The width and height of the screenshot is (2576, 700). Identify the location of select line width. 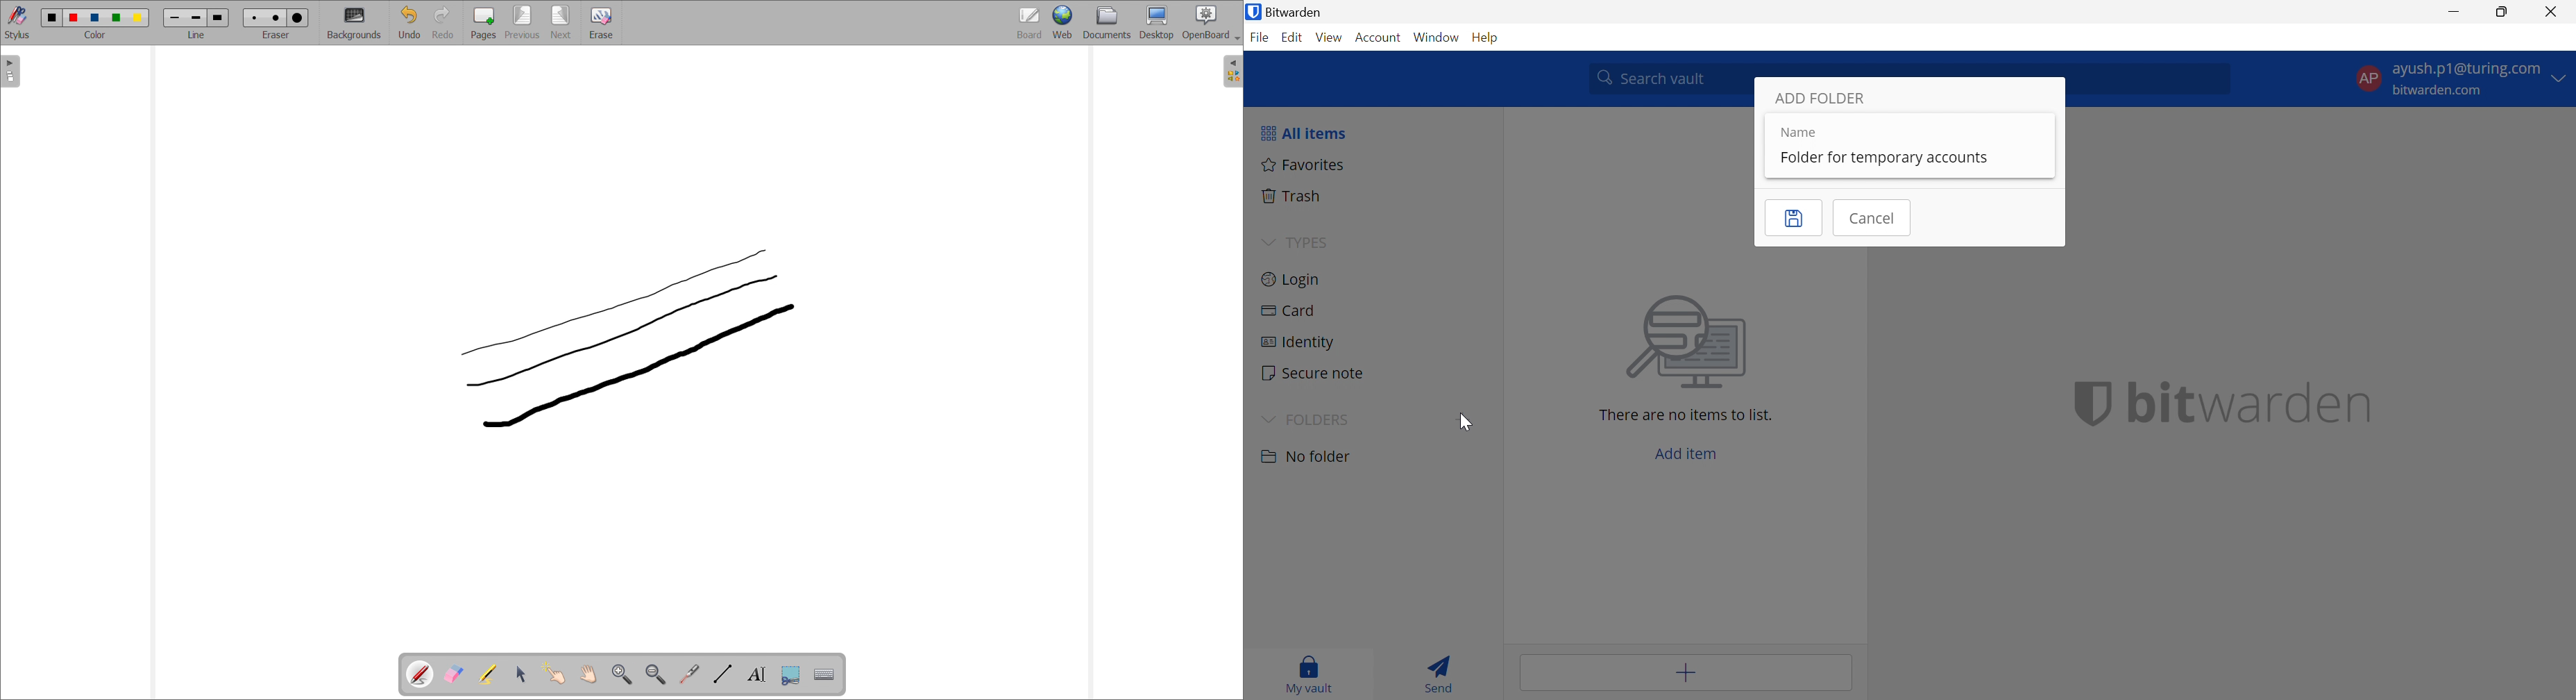
(196, 36).